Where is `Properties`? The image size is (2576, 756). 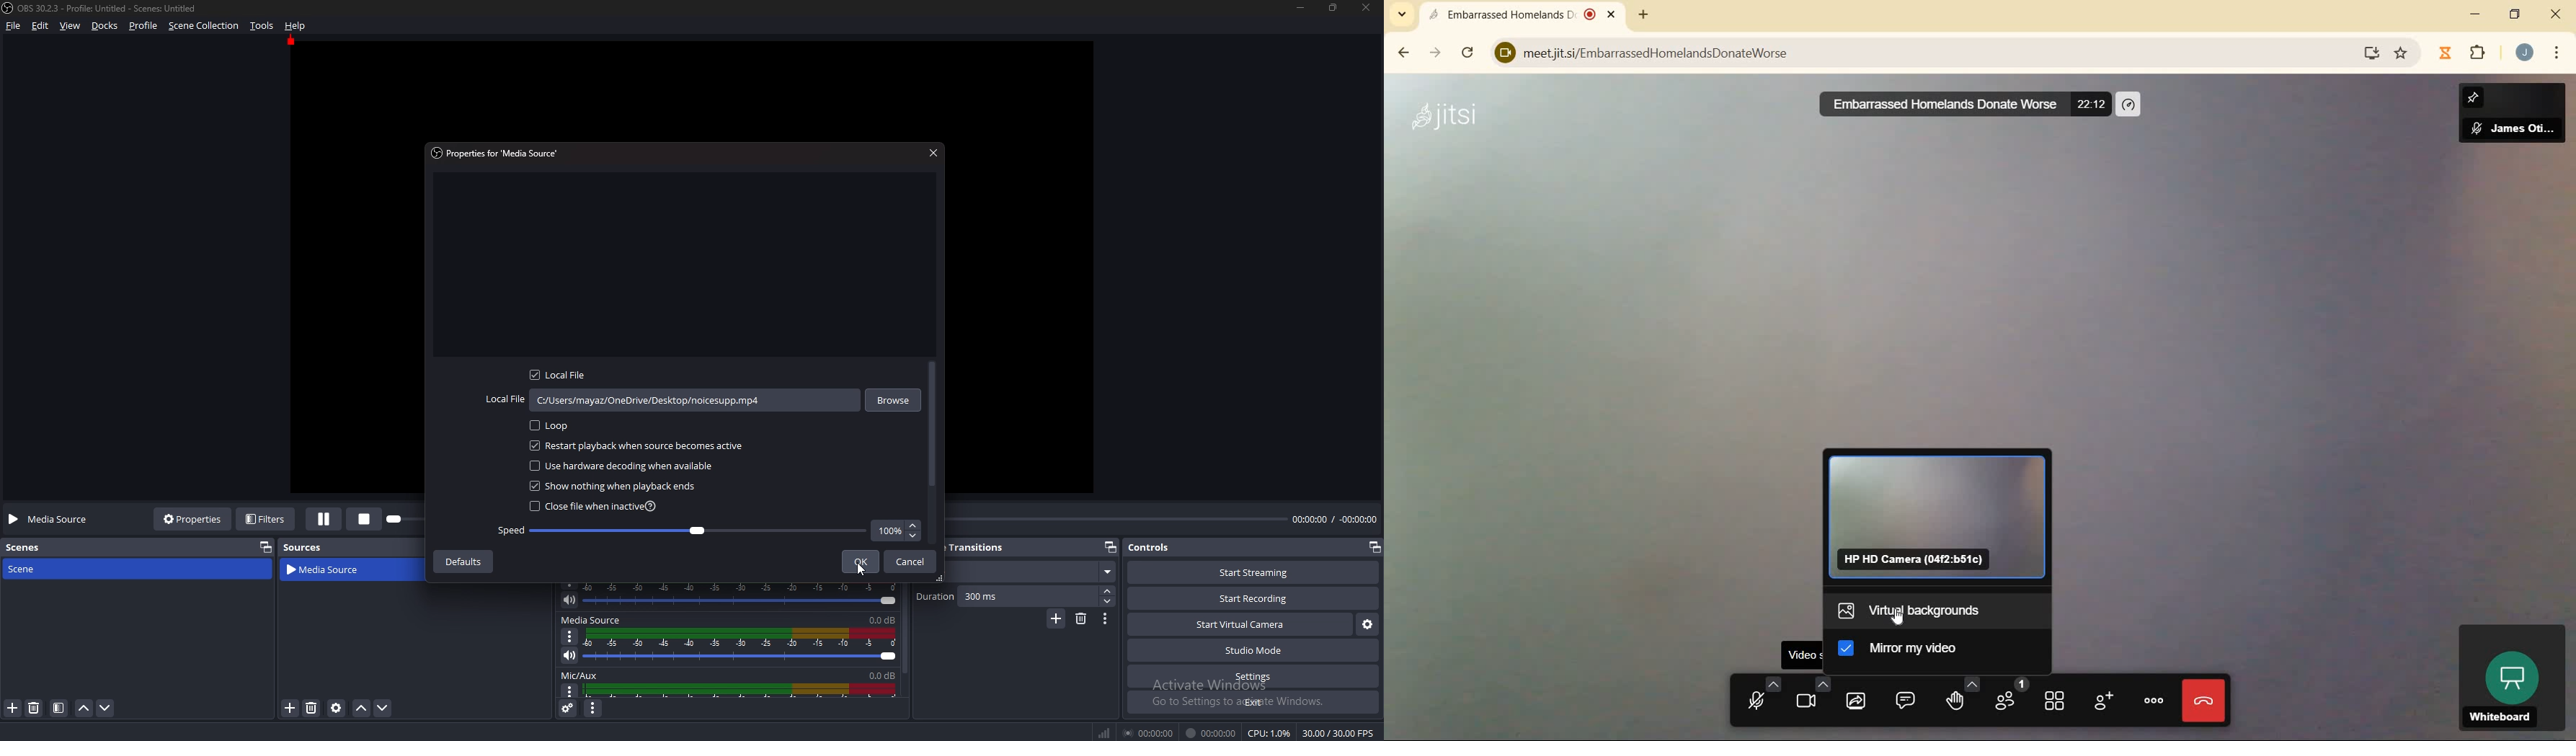 Properties is located at coordinates (192, 518).